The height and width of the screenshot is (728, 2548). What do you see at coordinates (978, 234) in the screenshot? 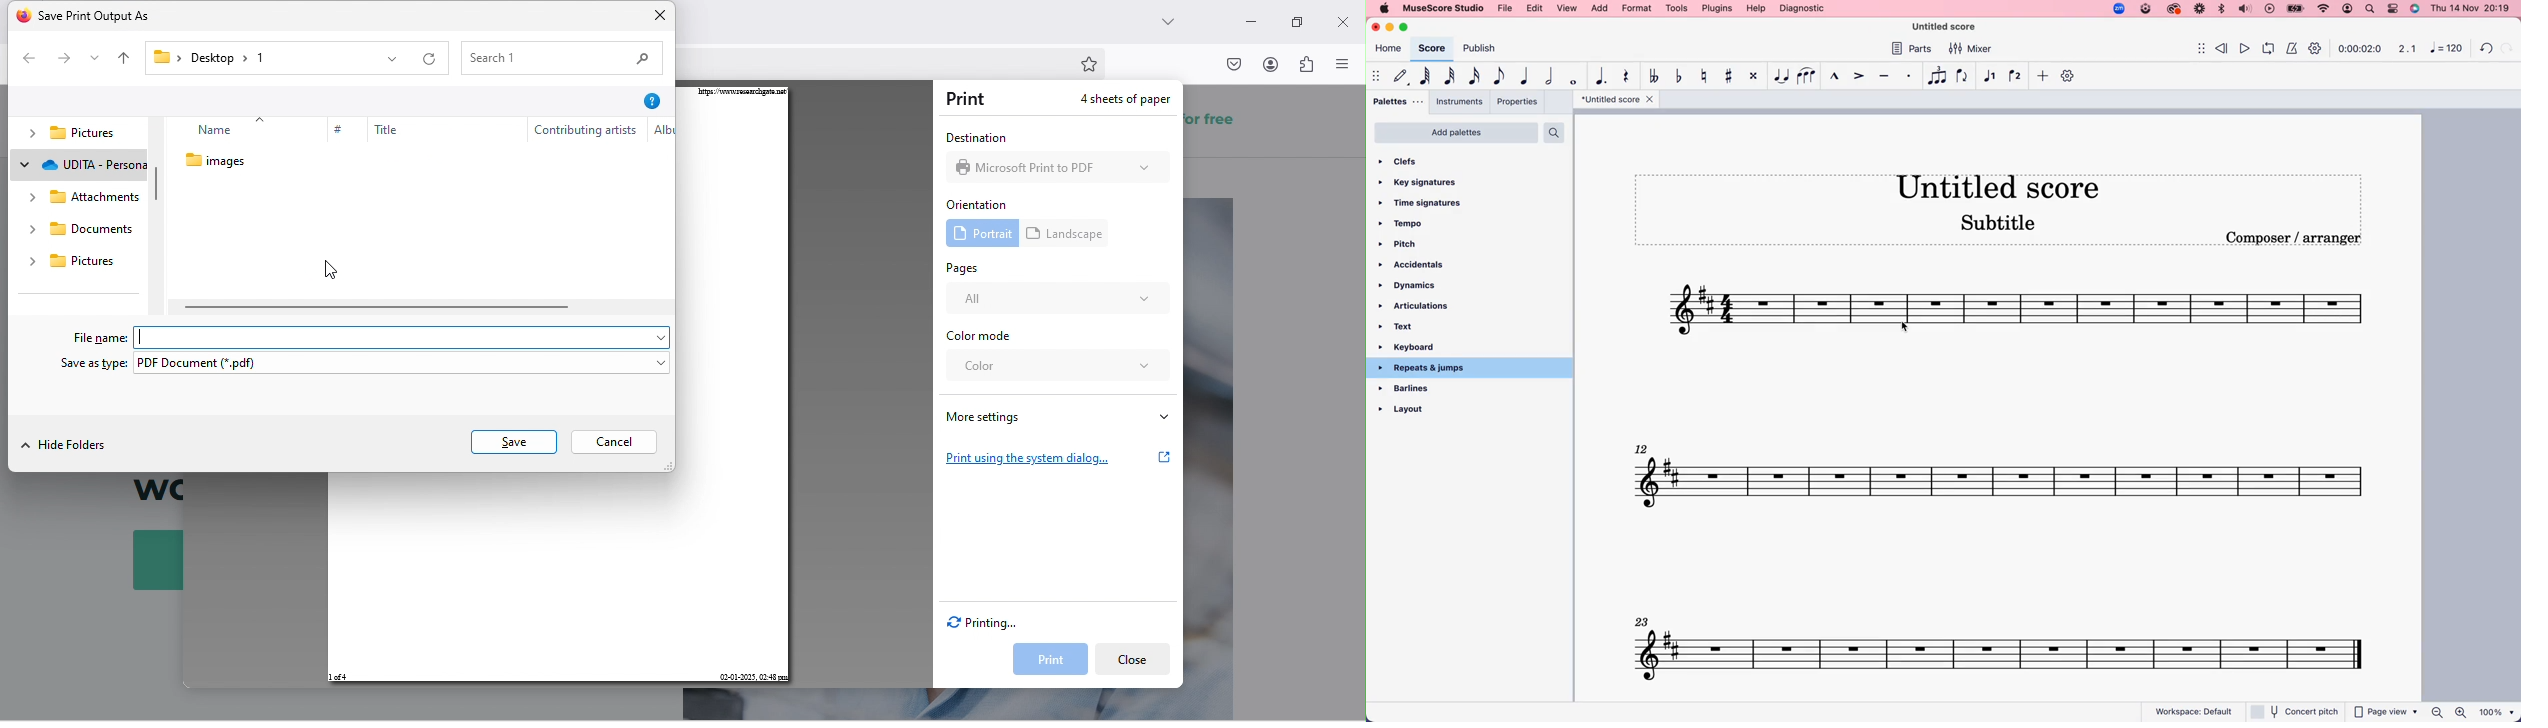
I see `portrait` at bounding box center [978, 234].